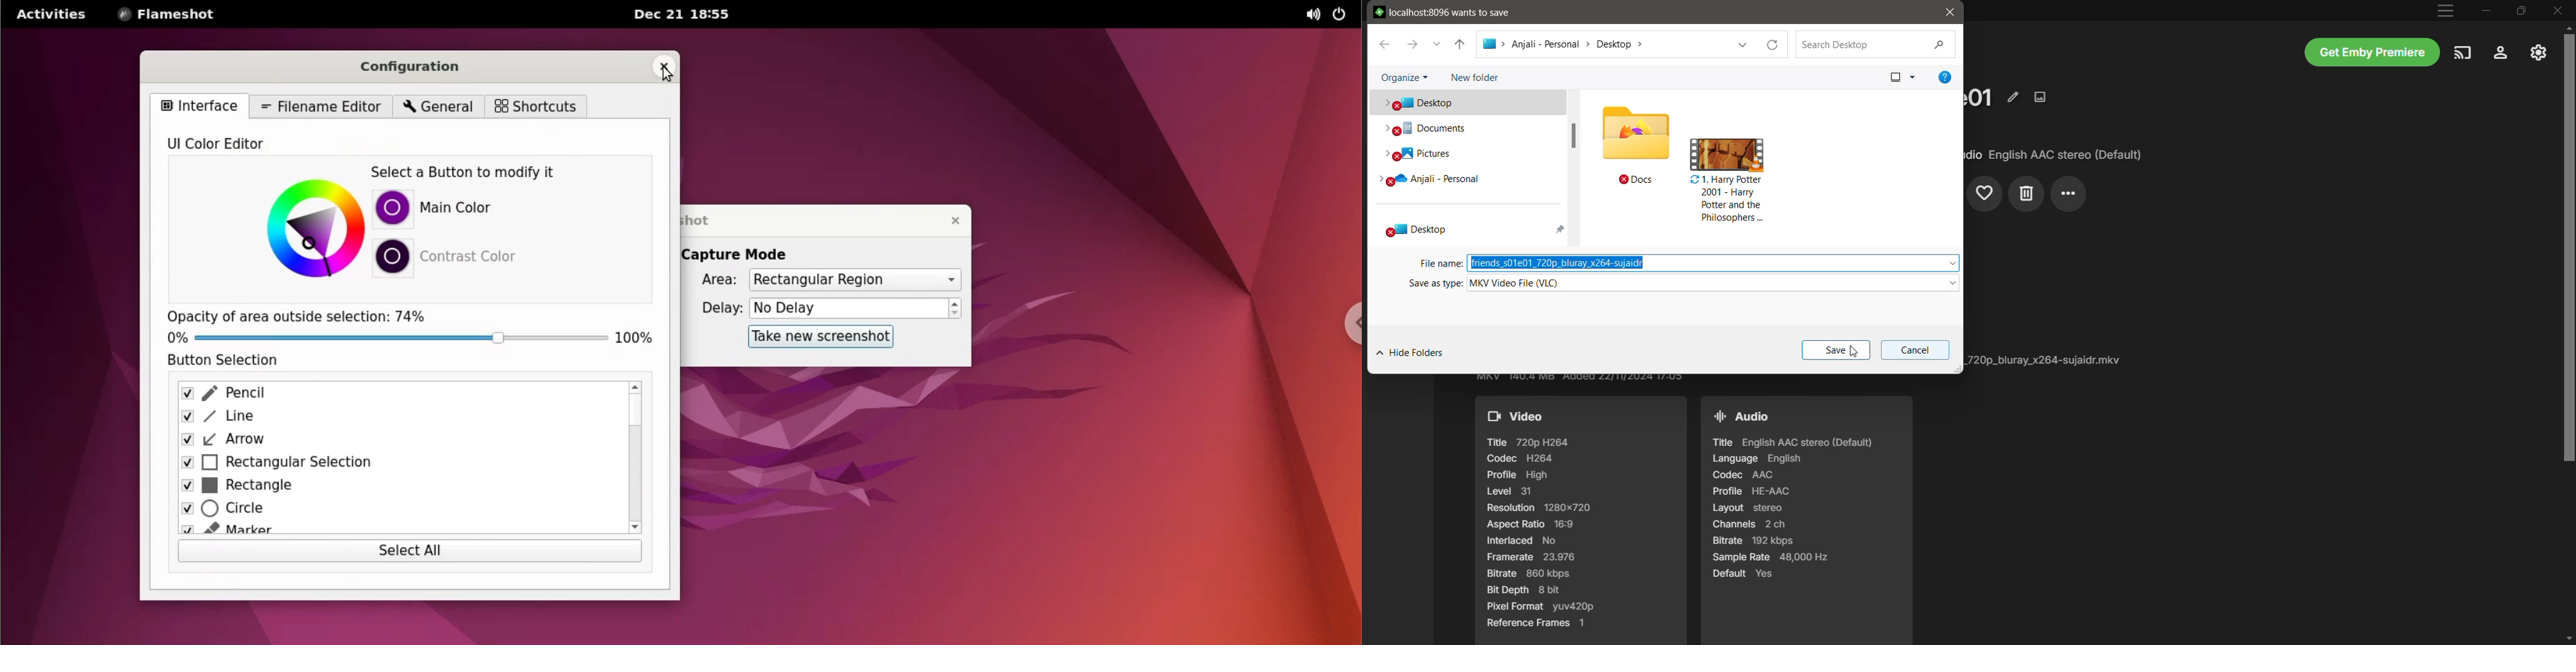  I want to click on Vertical Scroll Bar, so click(2569, 333).